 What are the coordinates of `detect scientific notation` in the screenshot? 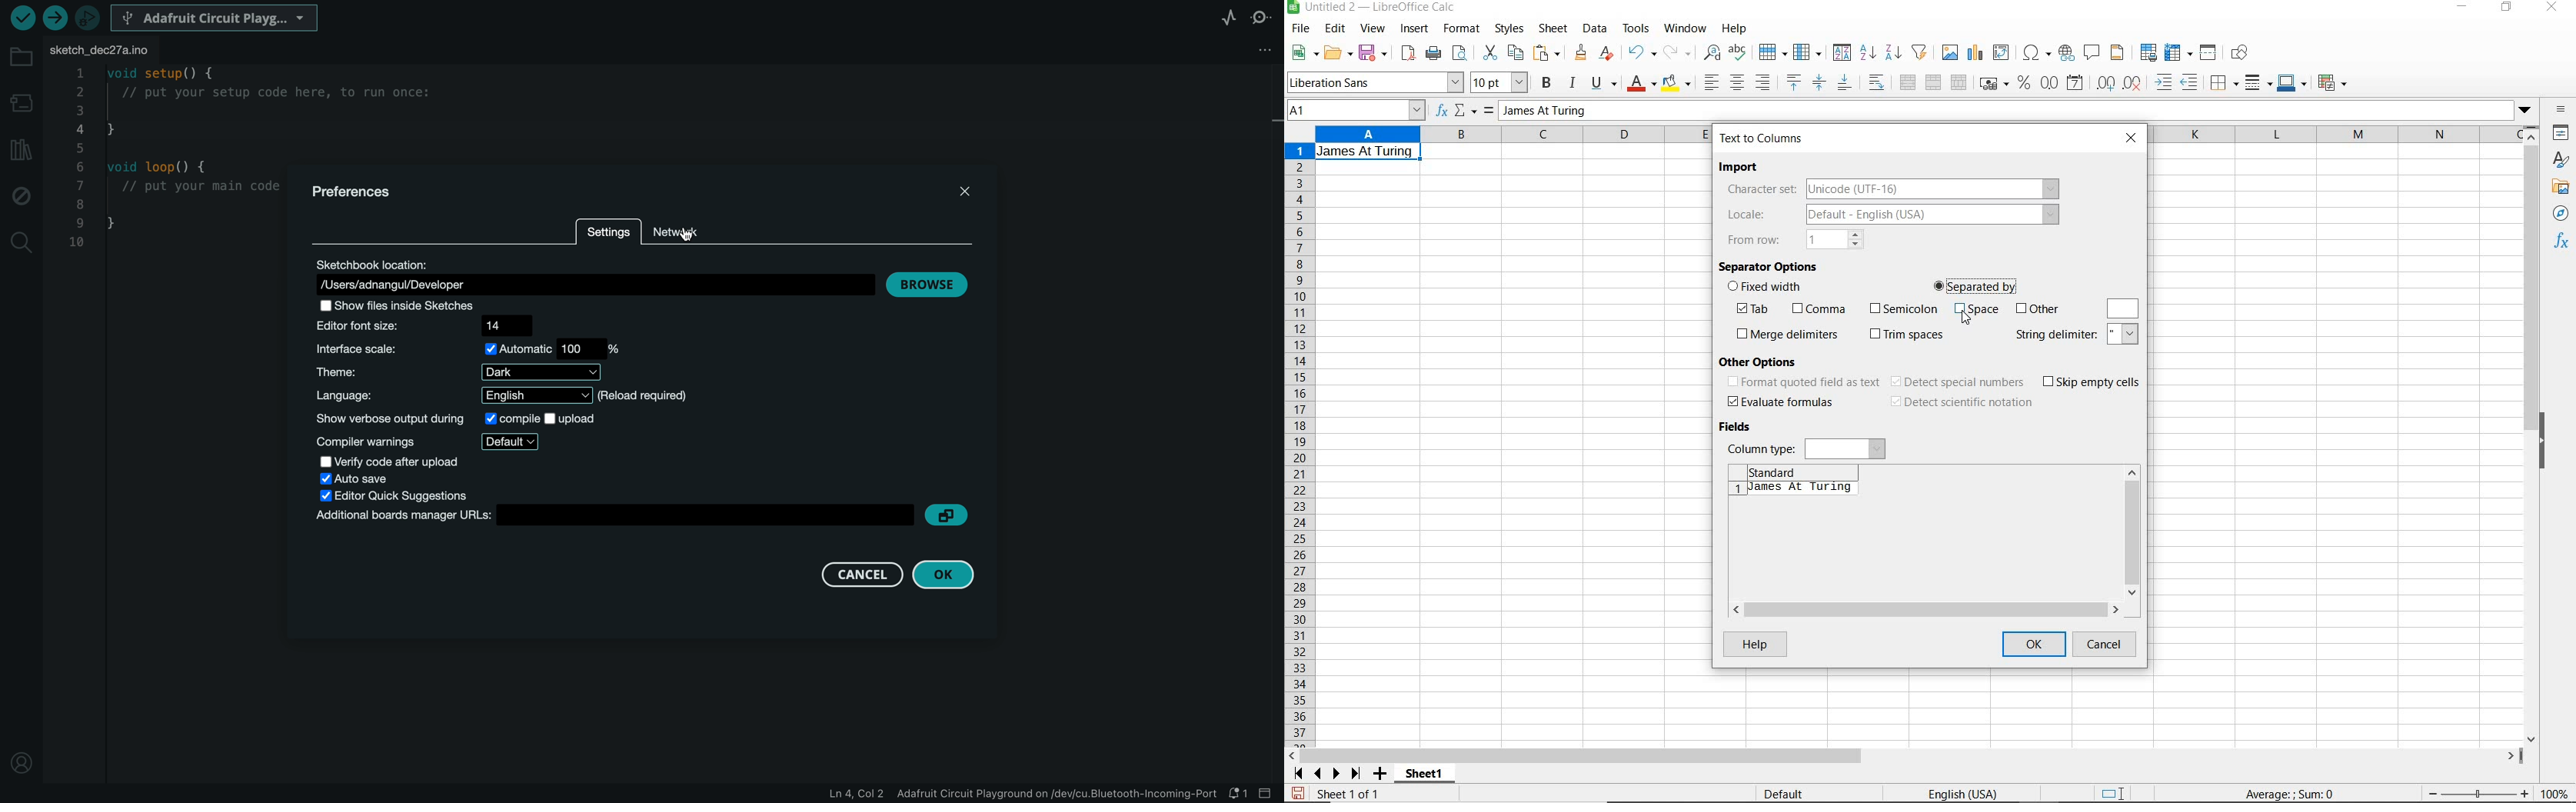 It's located at (1961, 403).